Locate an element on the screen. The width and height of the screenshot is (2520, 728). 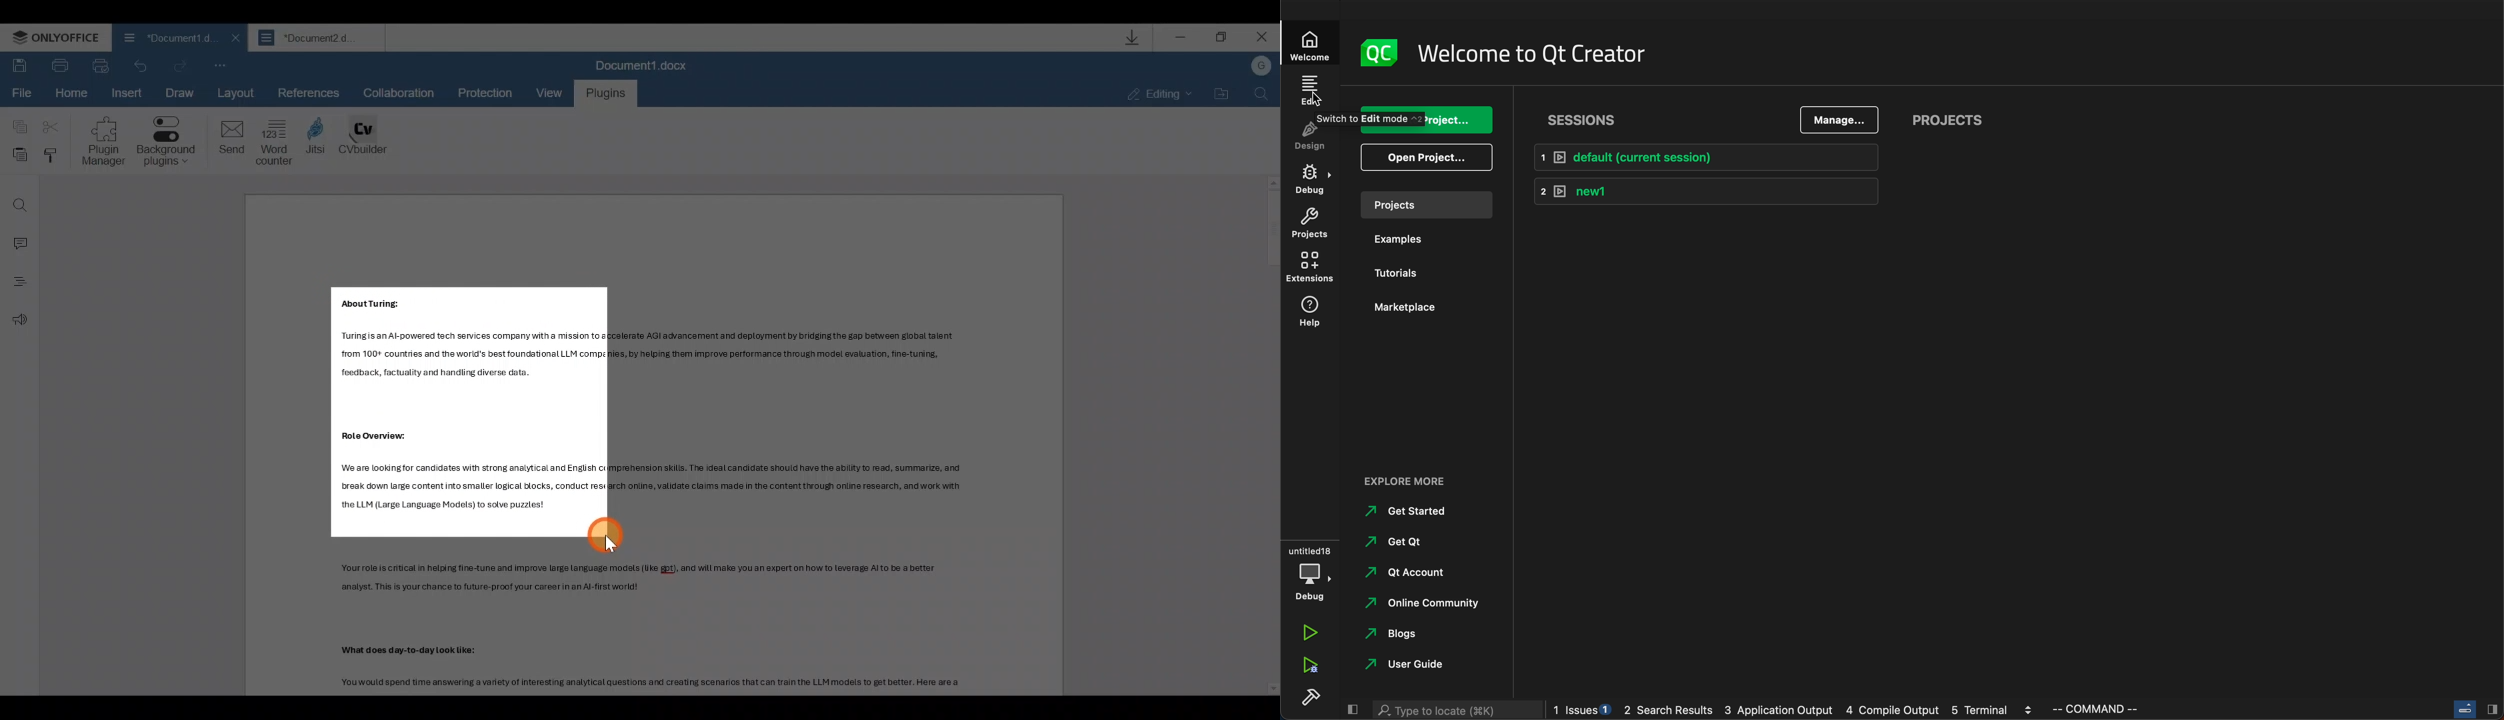
default is located at coordinates (1704, 156).